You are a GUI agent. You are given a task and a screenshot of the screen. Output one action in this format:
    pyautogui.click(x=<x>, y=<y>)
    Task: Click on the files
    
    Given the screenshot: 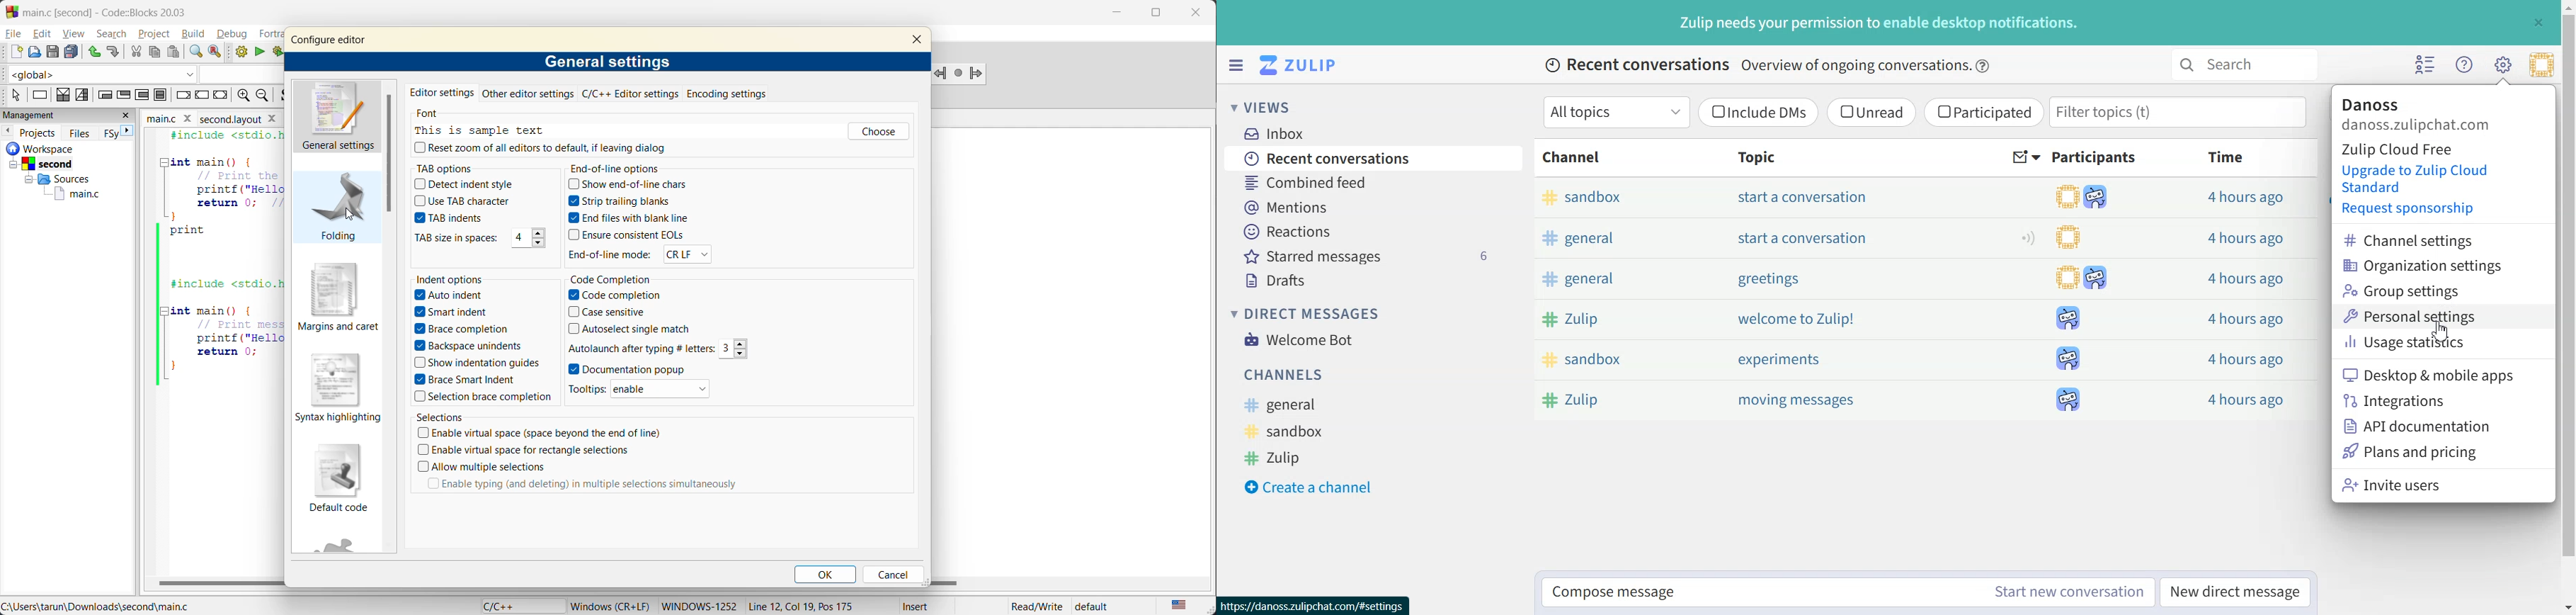 What is the action you would take?
    pyautogui.click(x=82, y=135)
    